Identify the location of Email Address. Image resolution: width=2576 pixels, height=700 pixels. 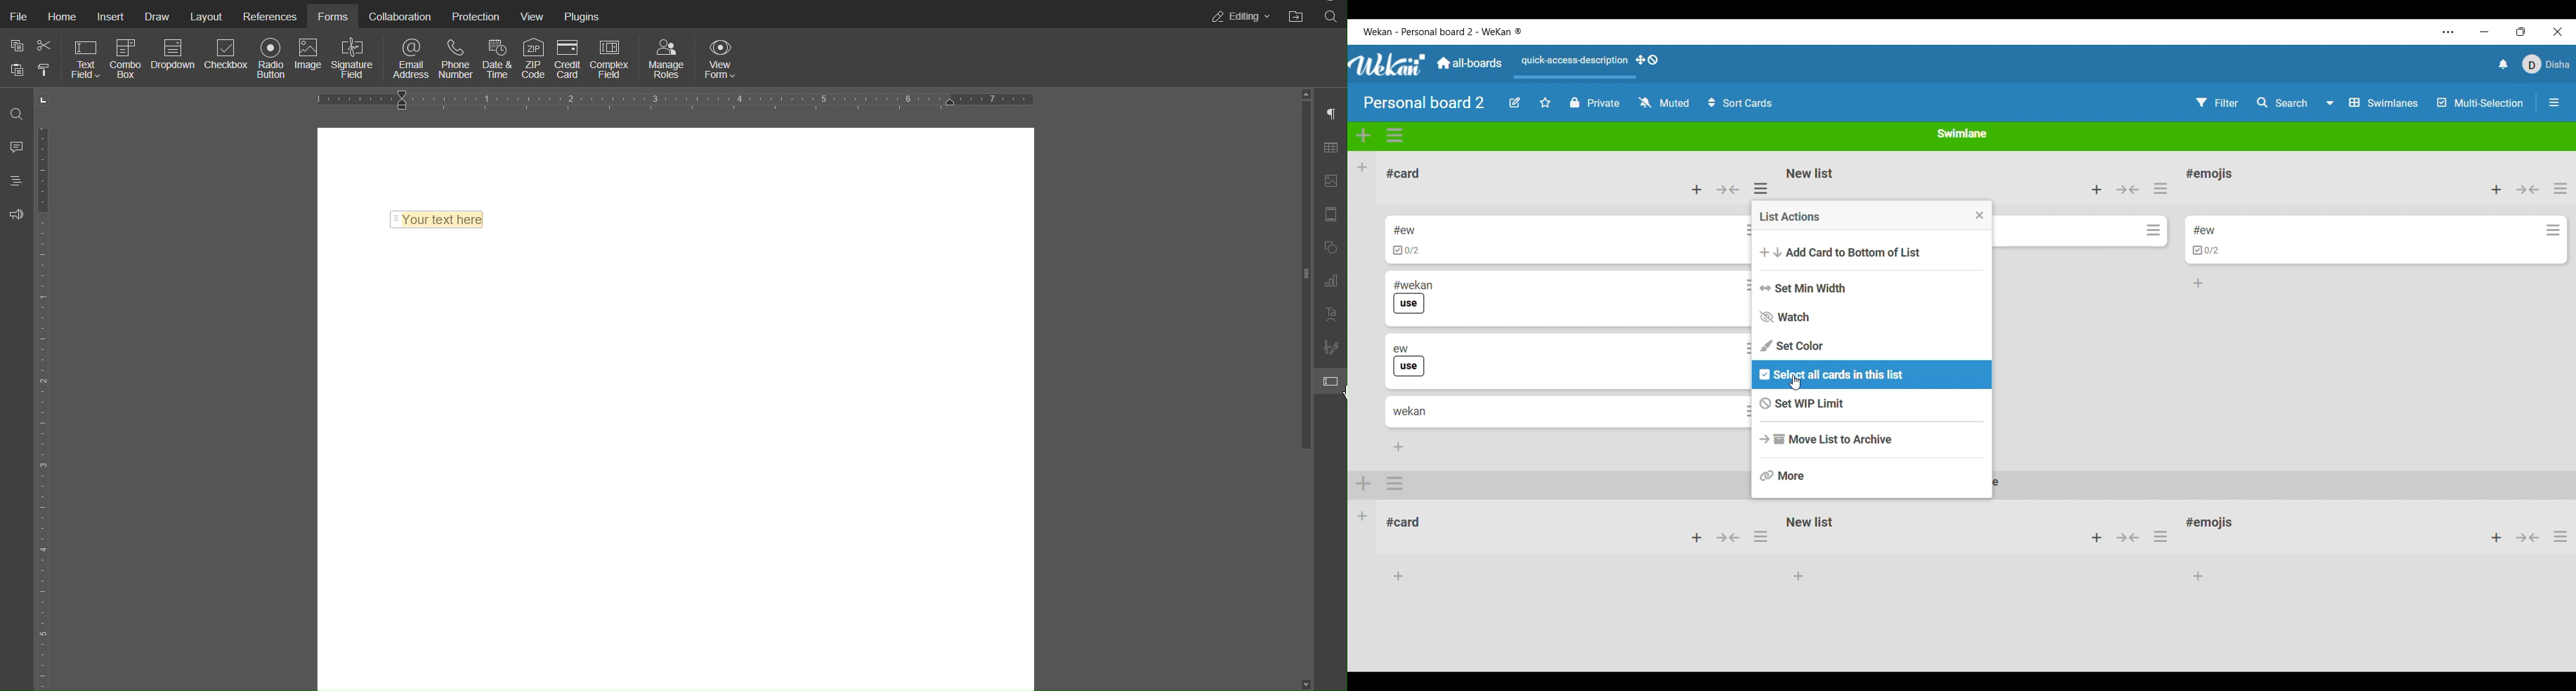
(412, 58).